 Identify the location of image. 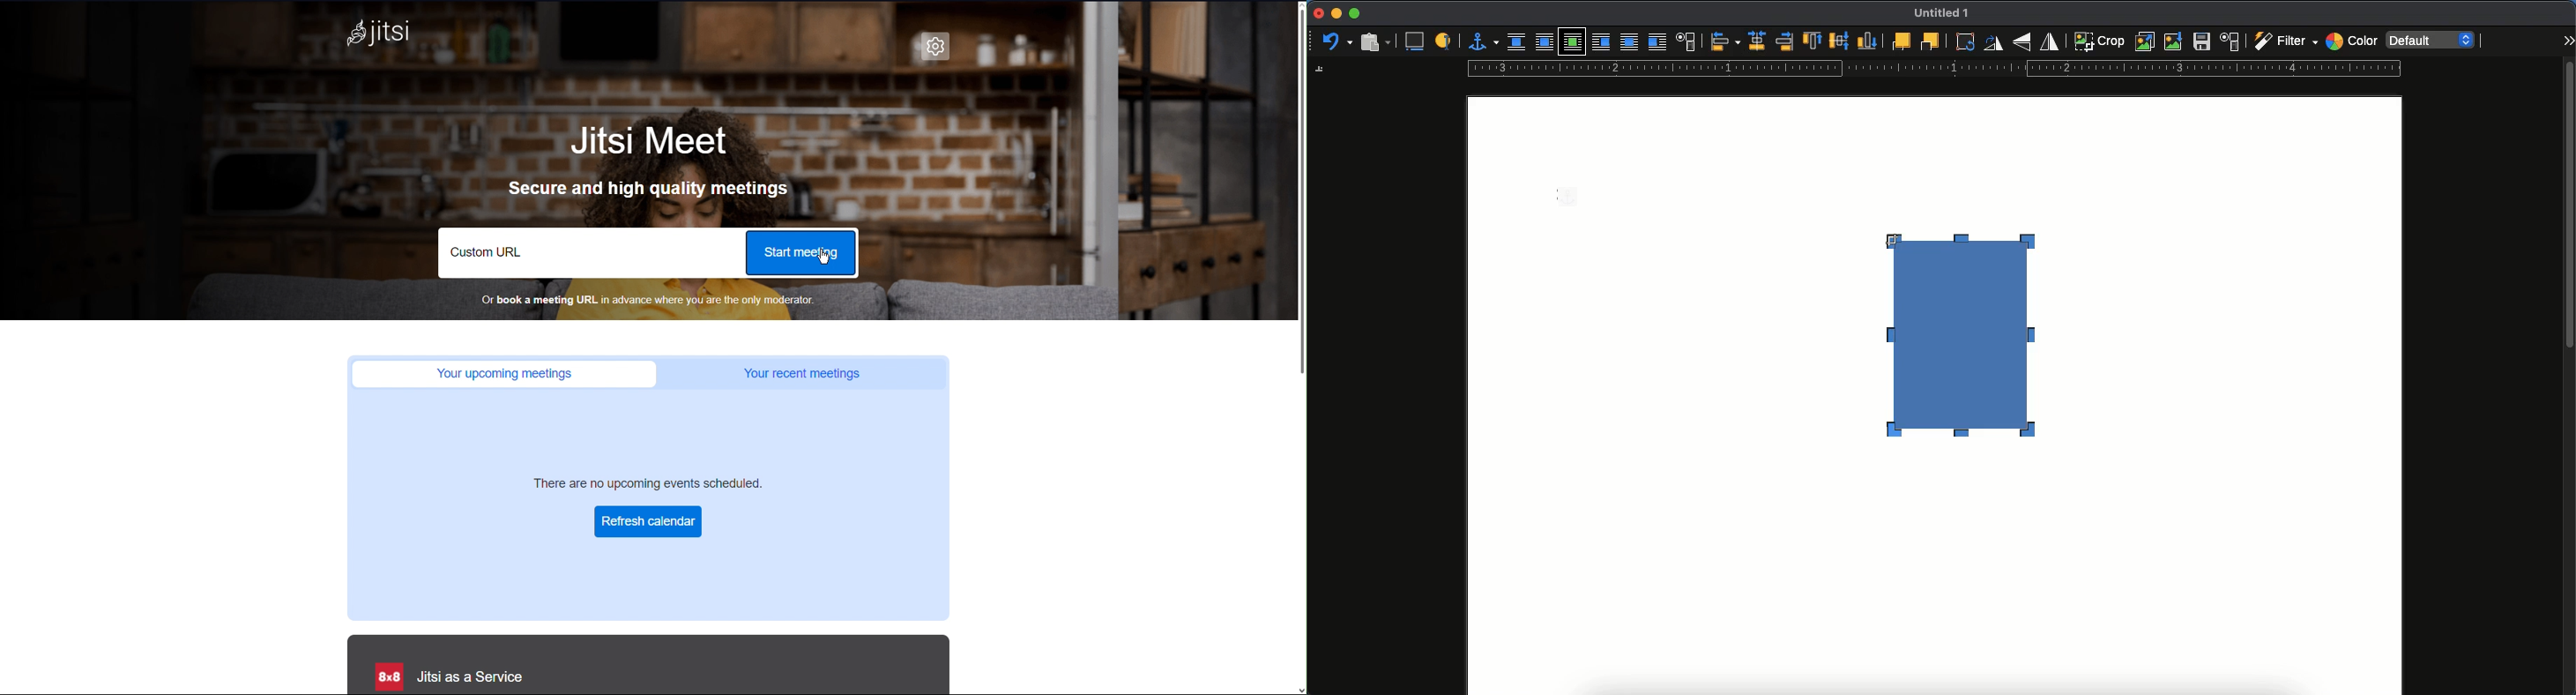
(1970, 351).